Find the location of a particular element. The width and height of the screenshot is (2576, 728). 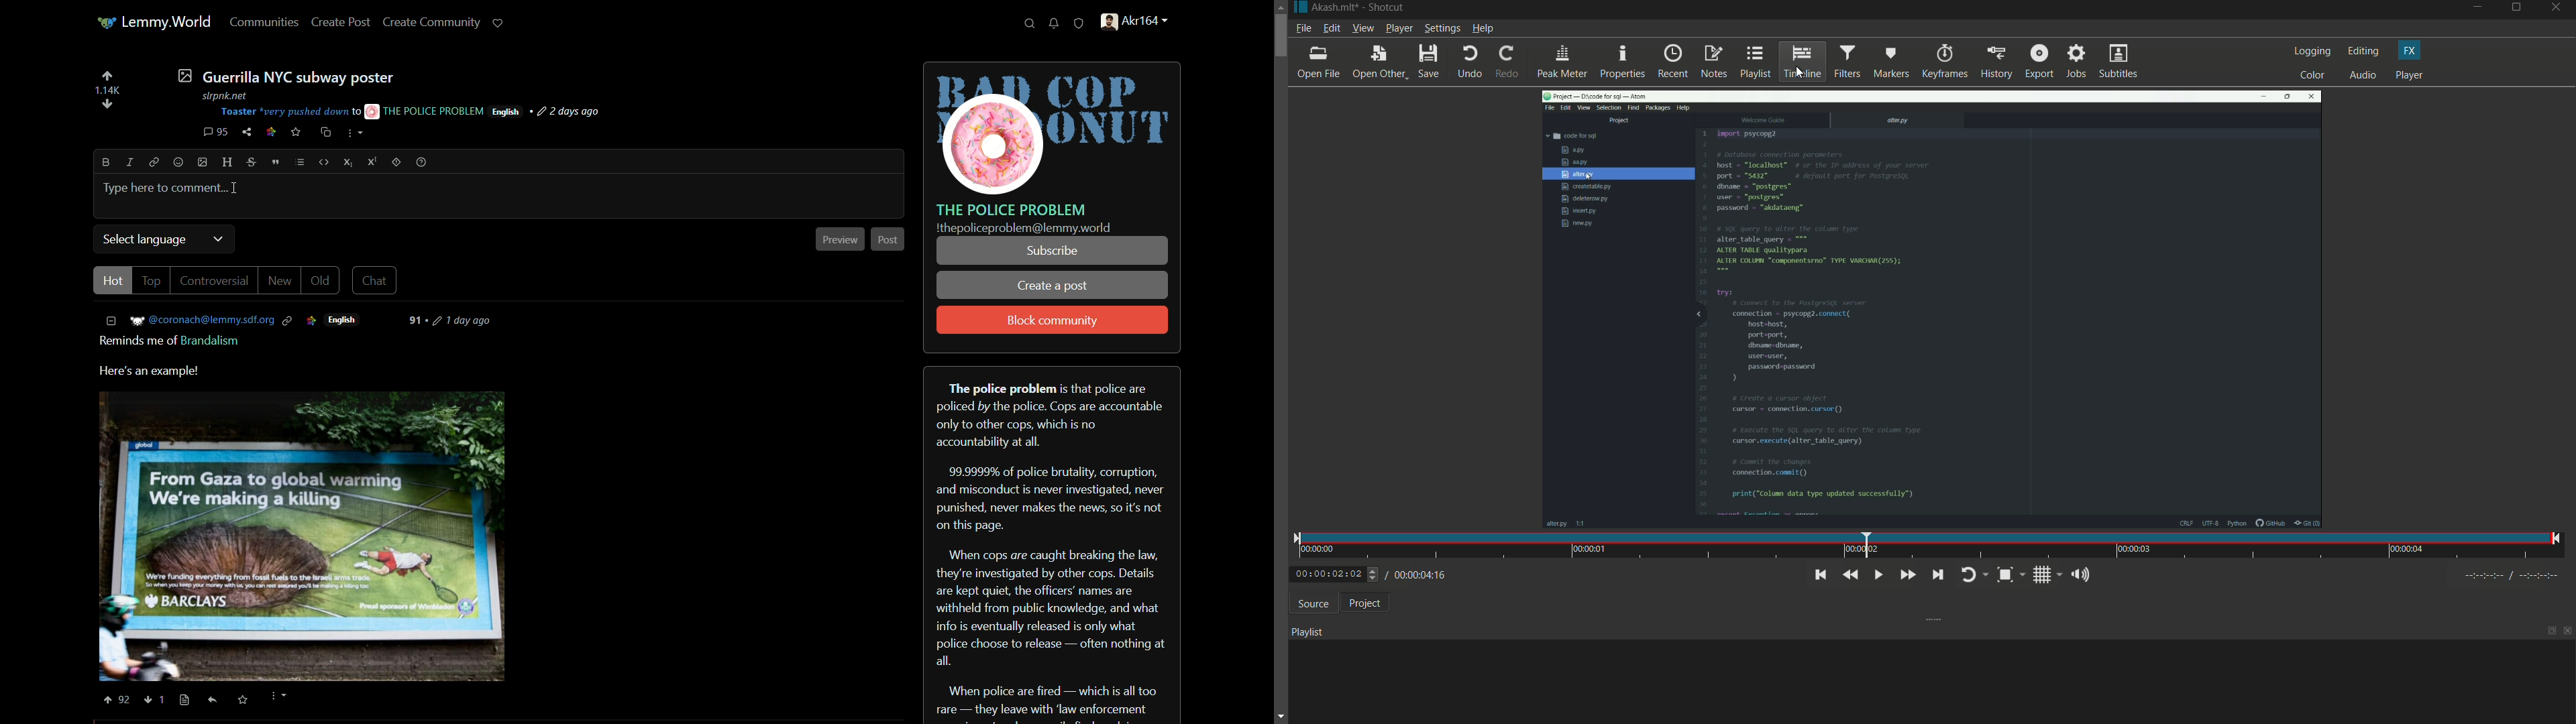

close is located at coordinates (2568, 633).